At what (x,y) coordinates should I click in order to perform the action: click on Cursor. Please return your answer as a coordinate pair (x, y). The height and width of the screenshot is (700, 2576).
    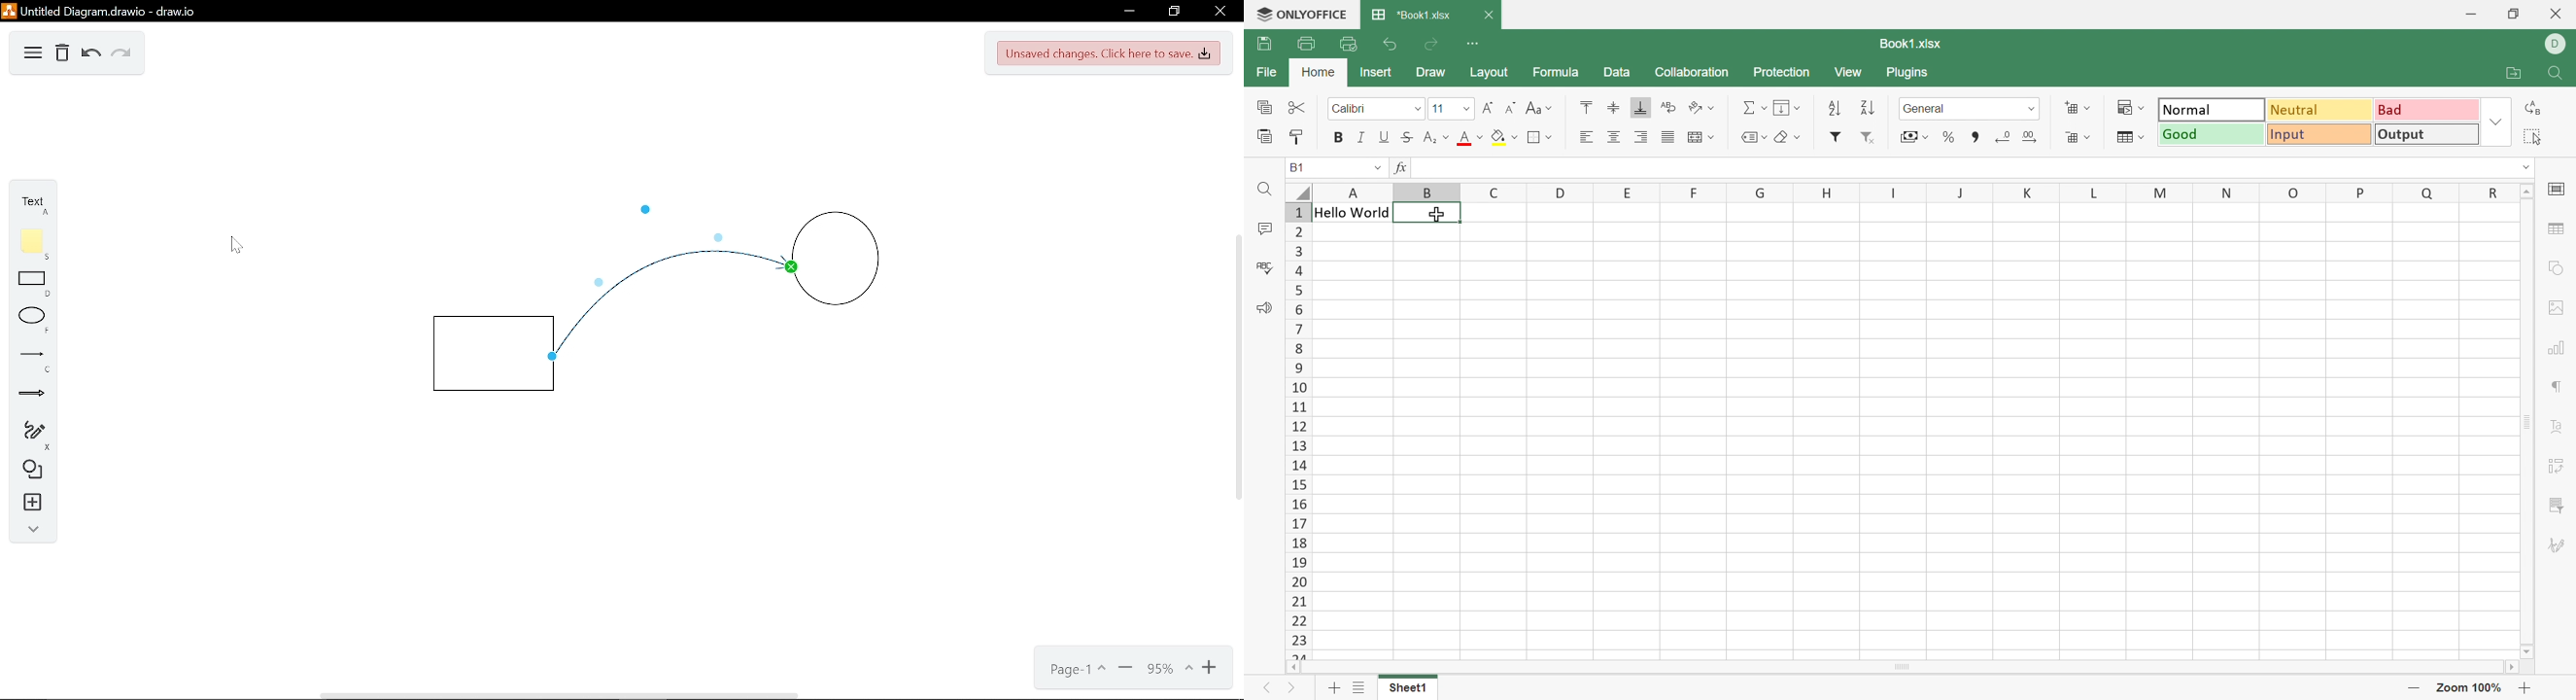
    Looking at the image, I should click on (241, 243).